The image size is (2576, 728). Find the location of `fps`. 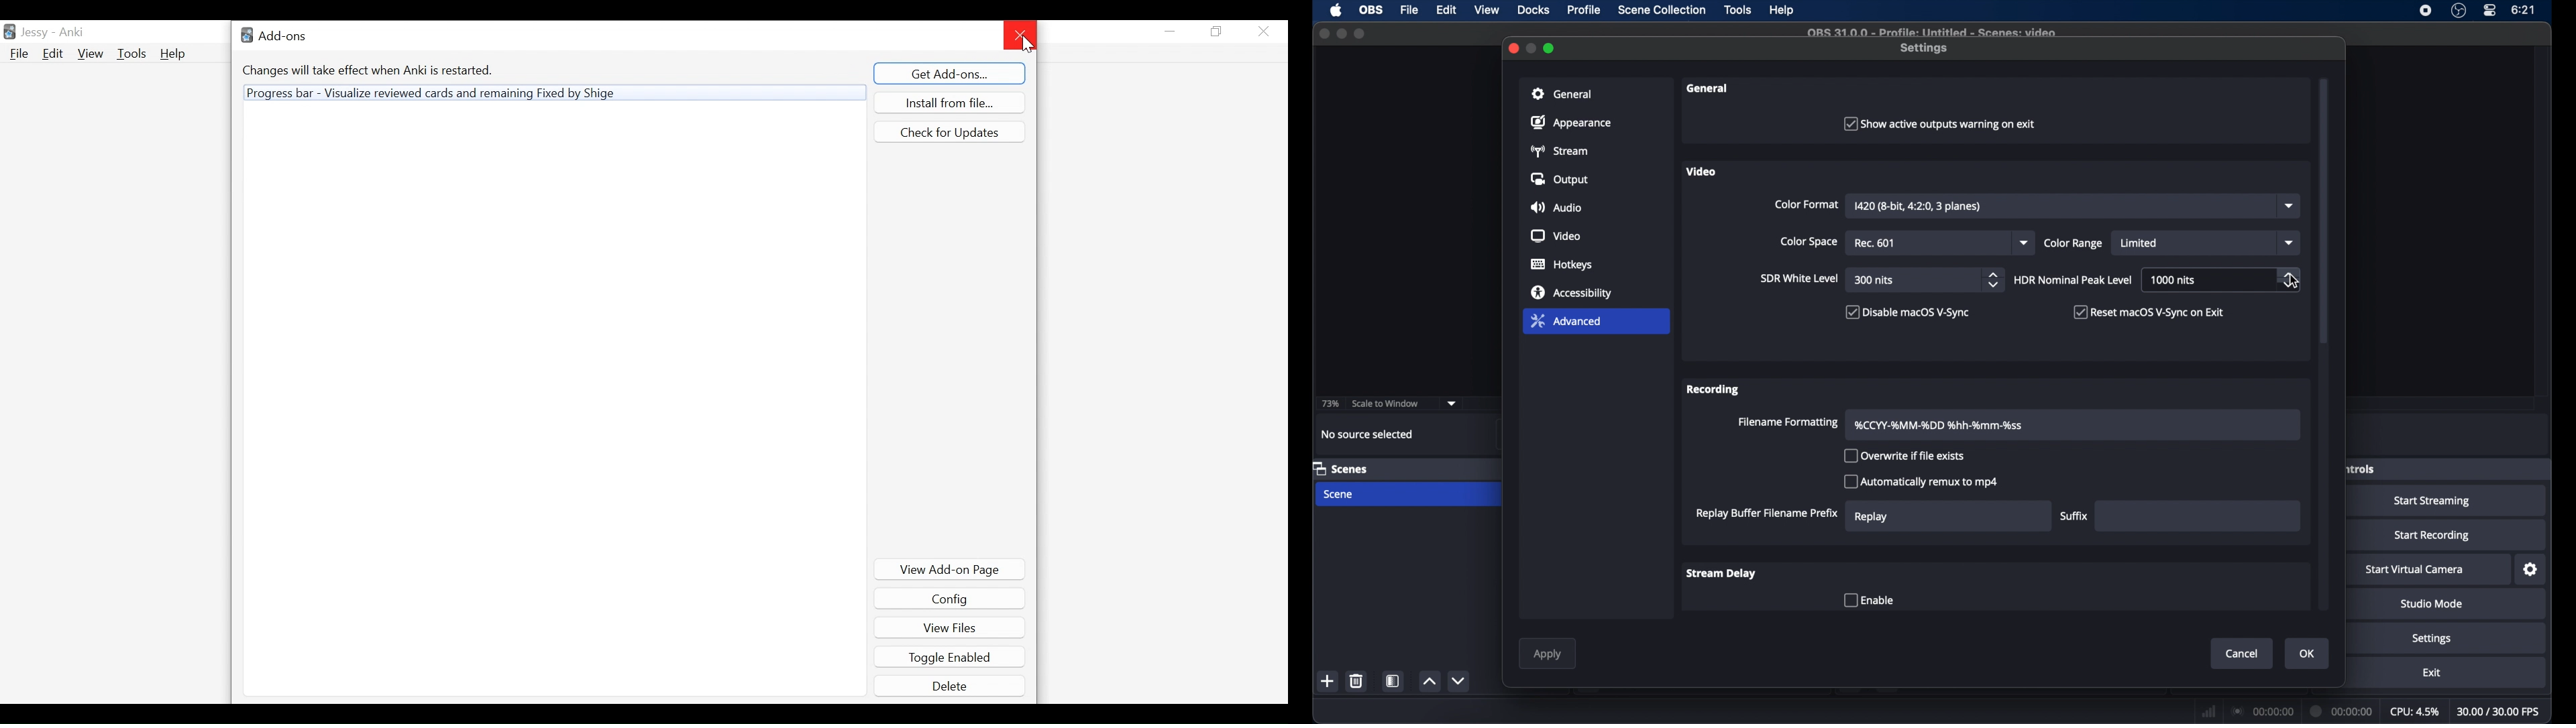

fps is located at coordinates (2500, 712).